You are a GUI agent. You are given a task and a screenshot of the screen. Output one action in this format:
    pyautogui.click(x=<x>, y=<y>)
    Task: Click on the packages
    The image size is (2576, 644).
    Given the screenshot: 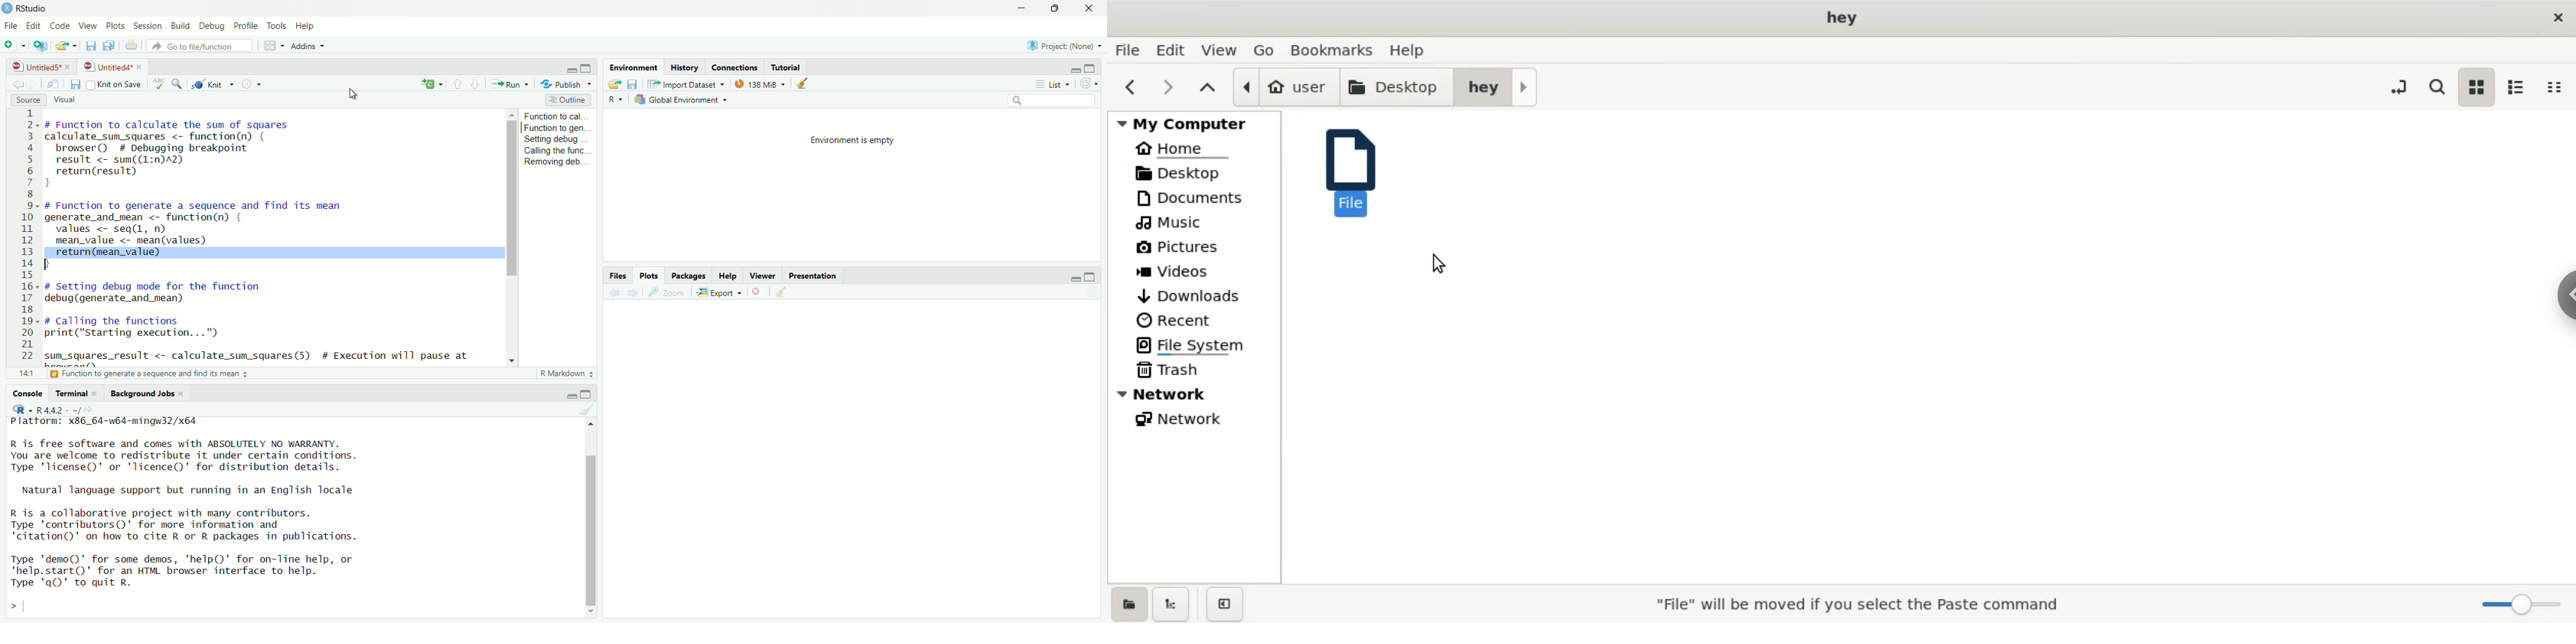 What is the action you would take?
    pyautogui.click(x=690, y=276)
    